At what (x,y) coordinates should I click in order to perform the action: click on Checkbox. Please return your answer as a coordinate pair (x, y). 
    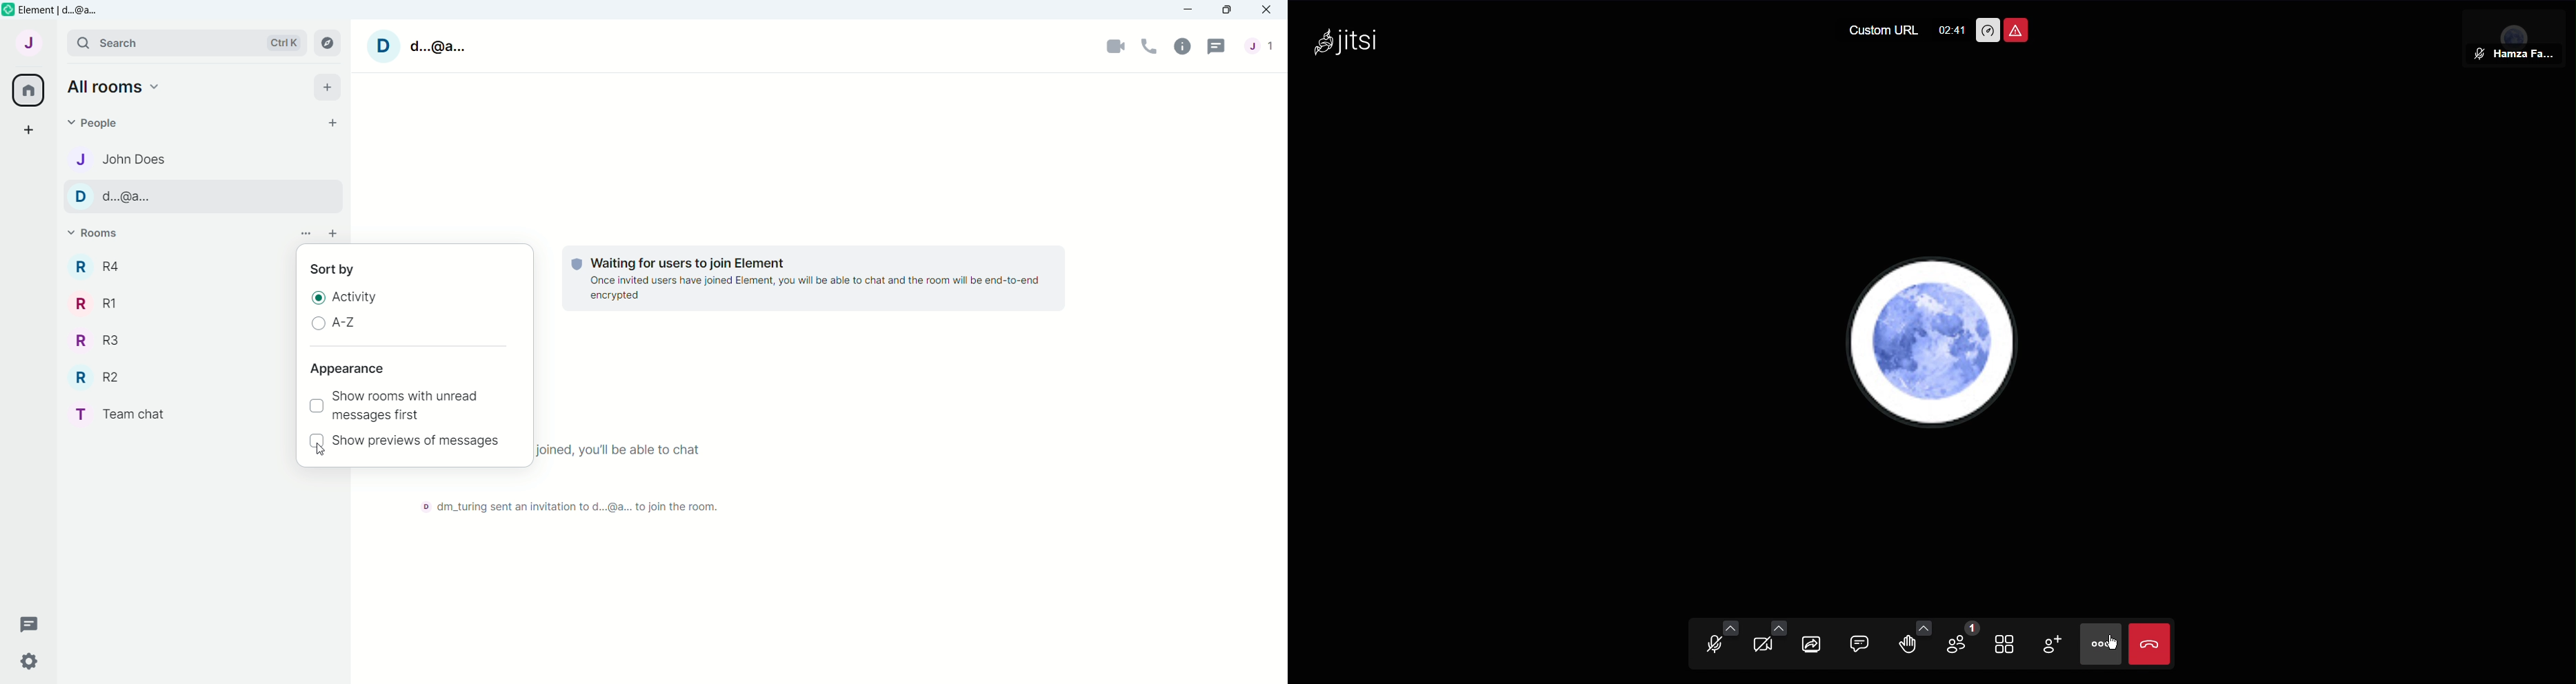
    Looking at the image, I should click on (316, 443).